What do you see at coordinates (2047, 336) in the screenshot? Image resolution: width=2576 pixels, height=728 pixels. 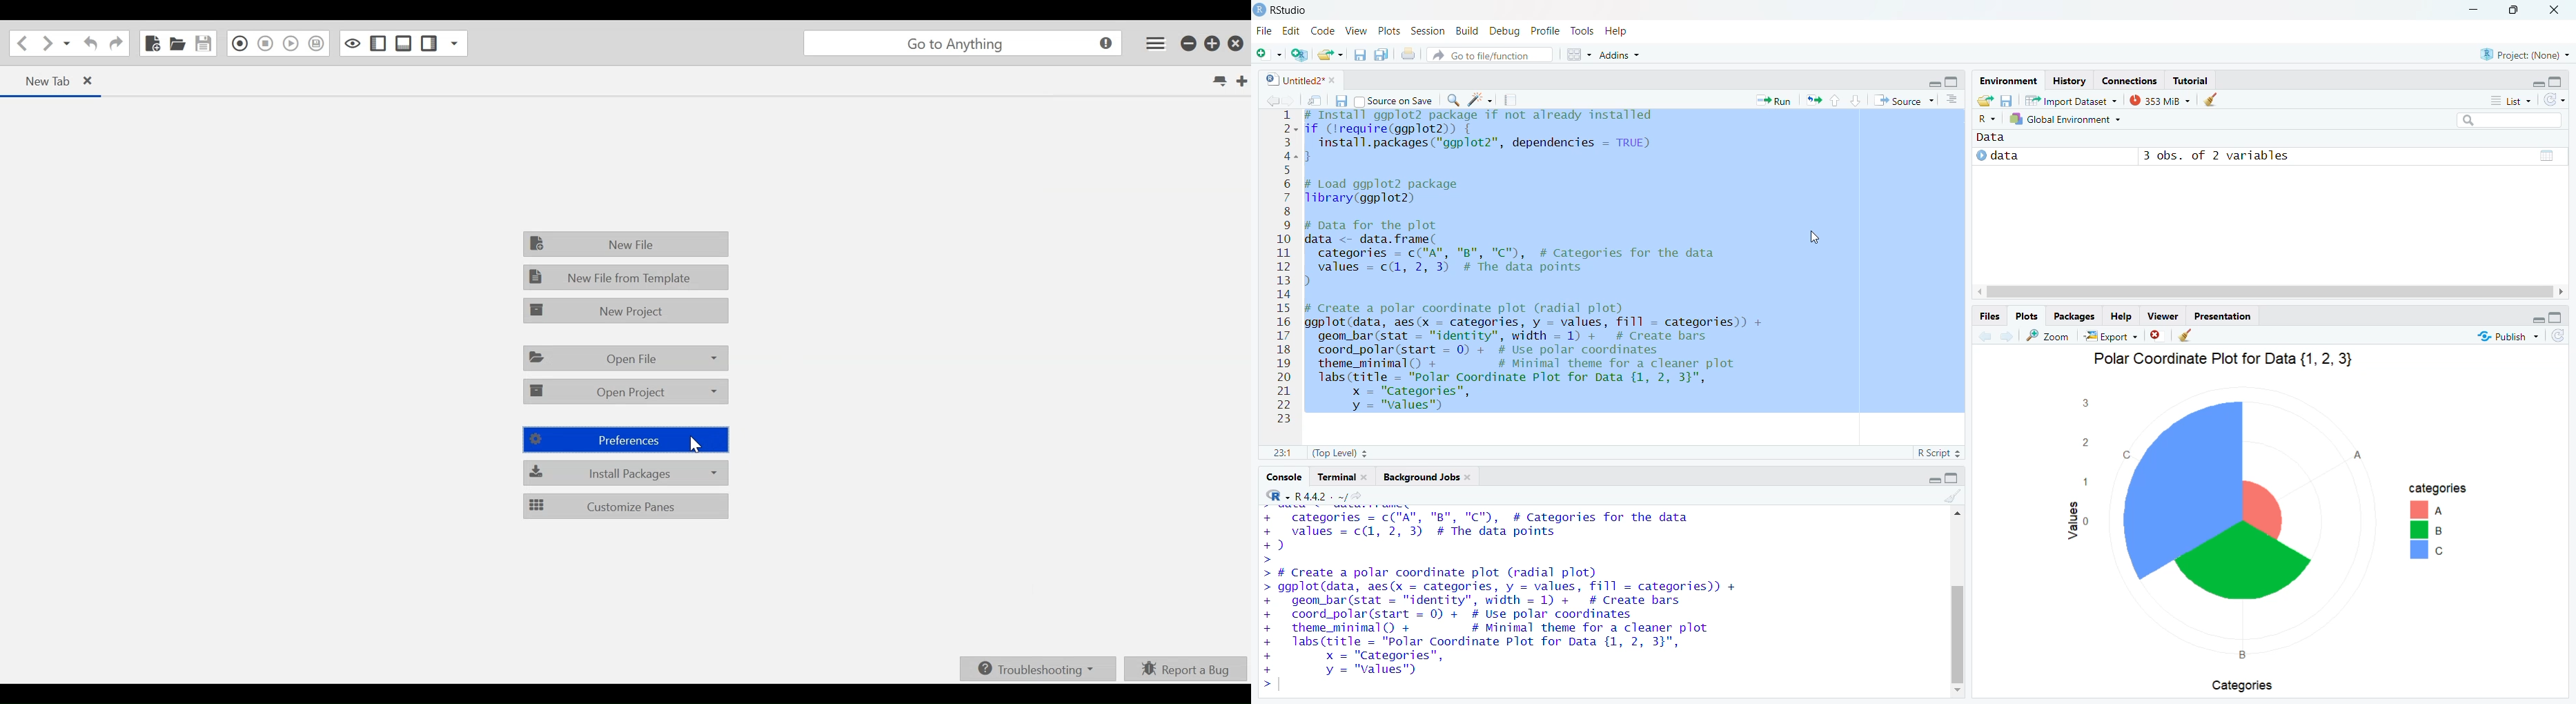 I see `zoom` at bounding box center [2047, 336].